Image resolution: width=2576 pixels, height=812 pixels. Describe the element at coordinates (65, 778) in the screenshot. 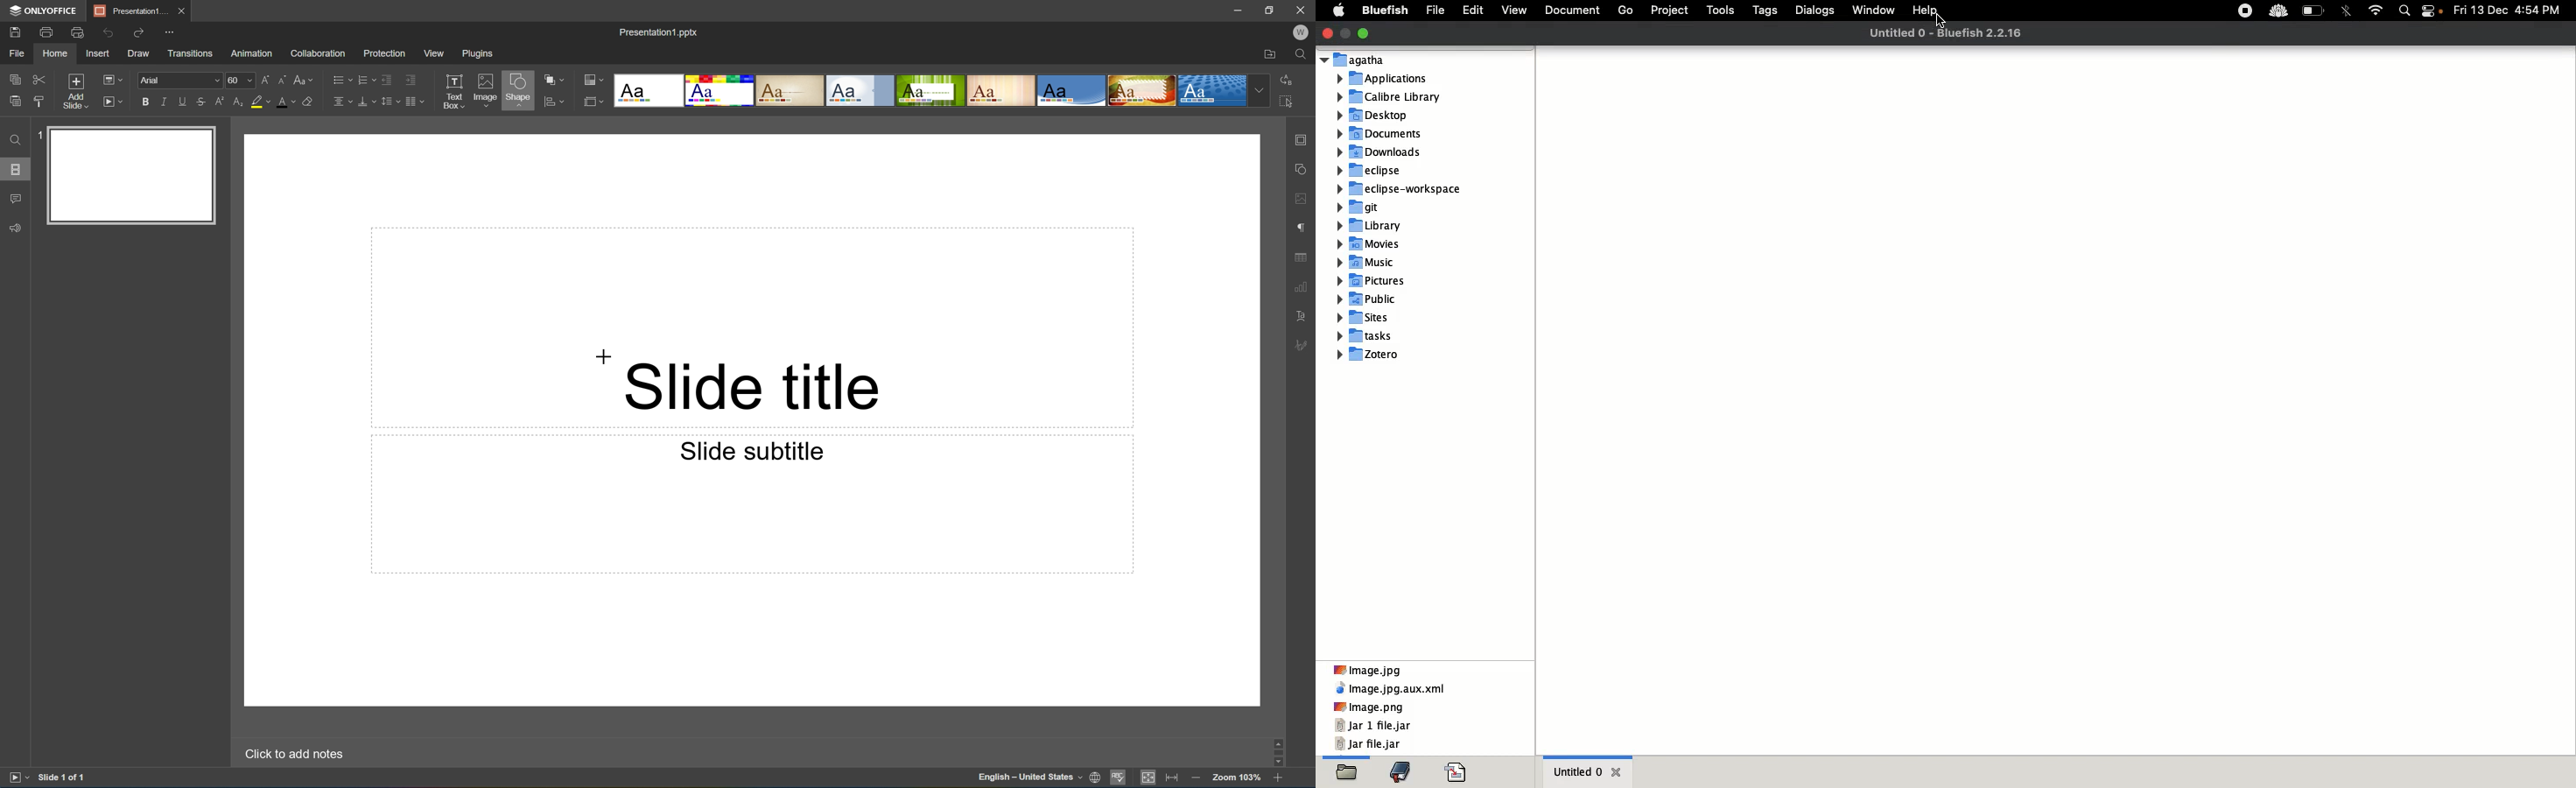

I see `Slide 1 of 1` at that location.